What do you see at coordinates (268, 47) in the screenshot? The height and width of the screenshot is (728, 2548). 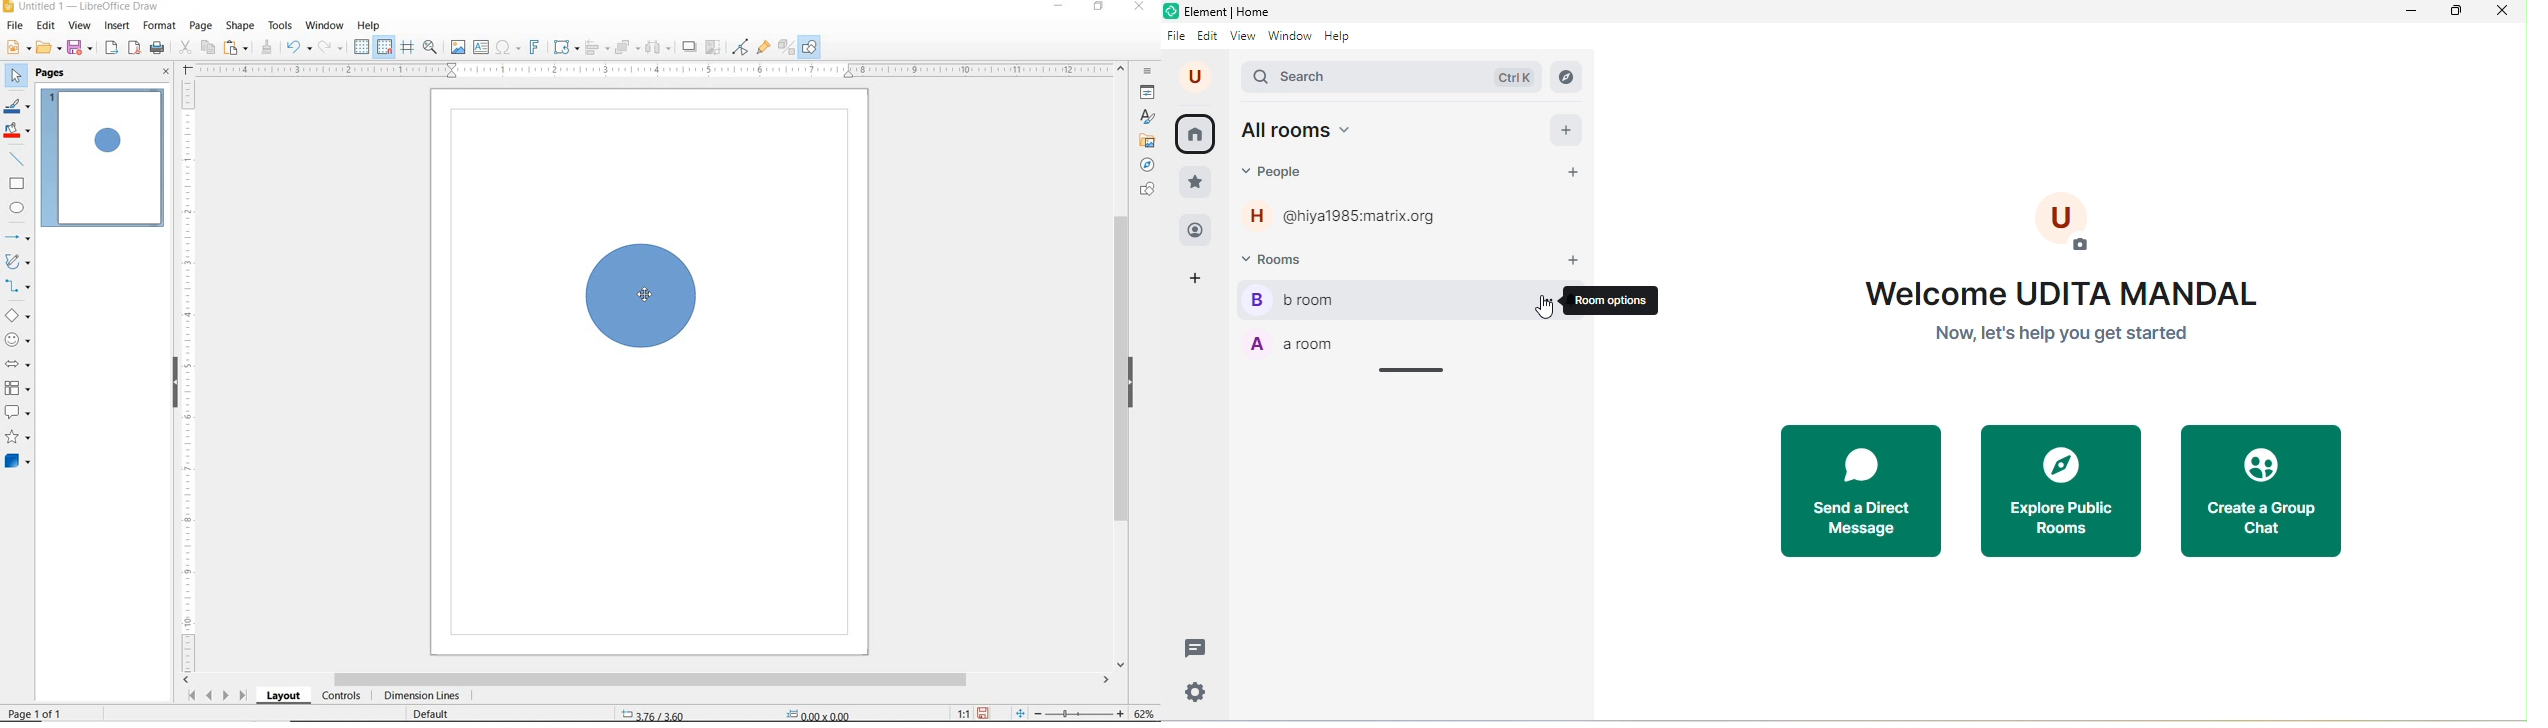 I see `CLONE FORMATTING` at bounding box center [268, 47].